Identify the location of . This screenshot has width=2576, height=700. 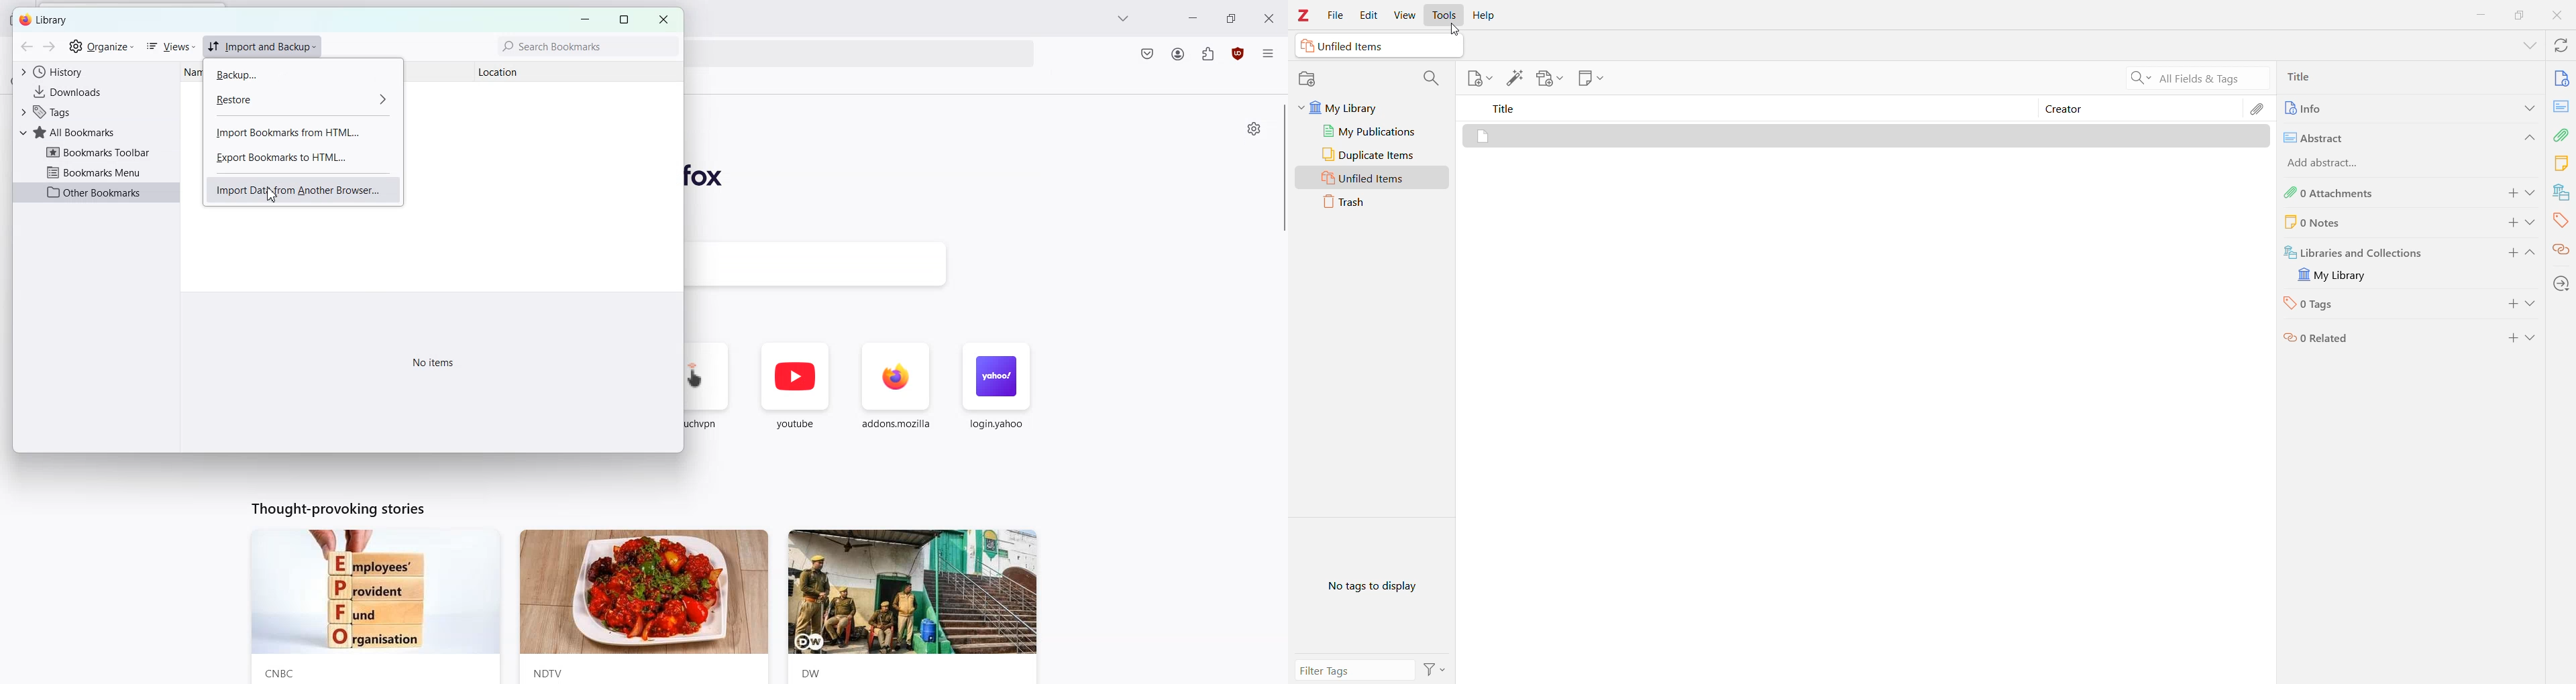
(2379, 337).